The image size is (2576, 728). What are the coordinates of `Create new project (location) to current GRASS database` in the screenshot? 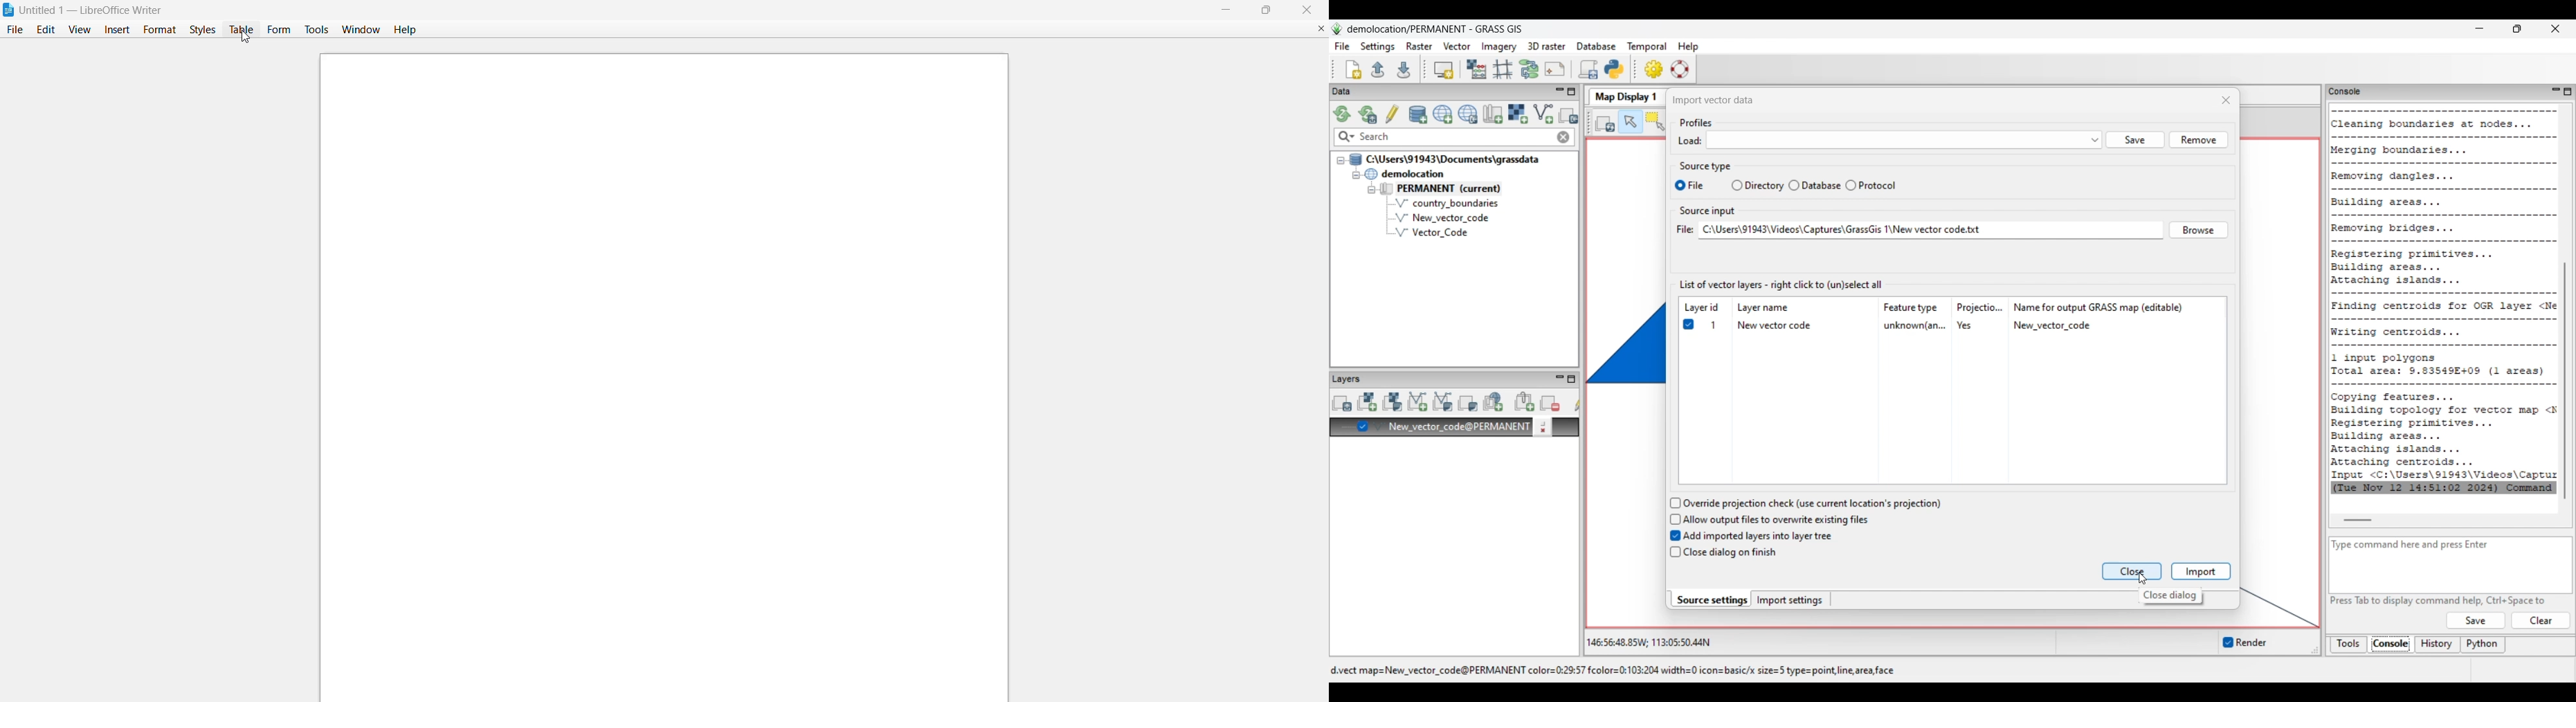 It's located at (1443, 114).